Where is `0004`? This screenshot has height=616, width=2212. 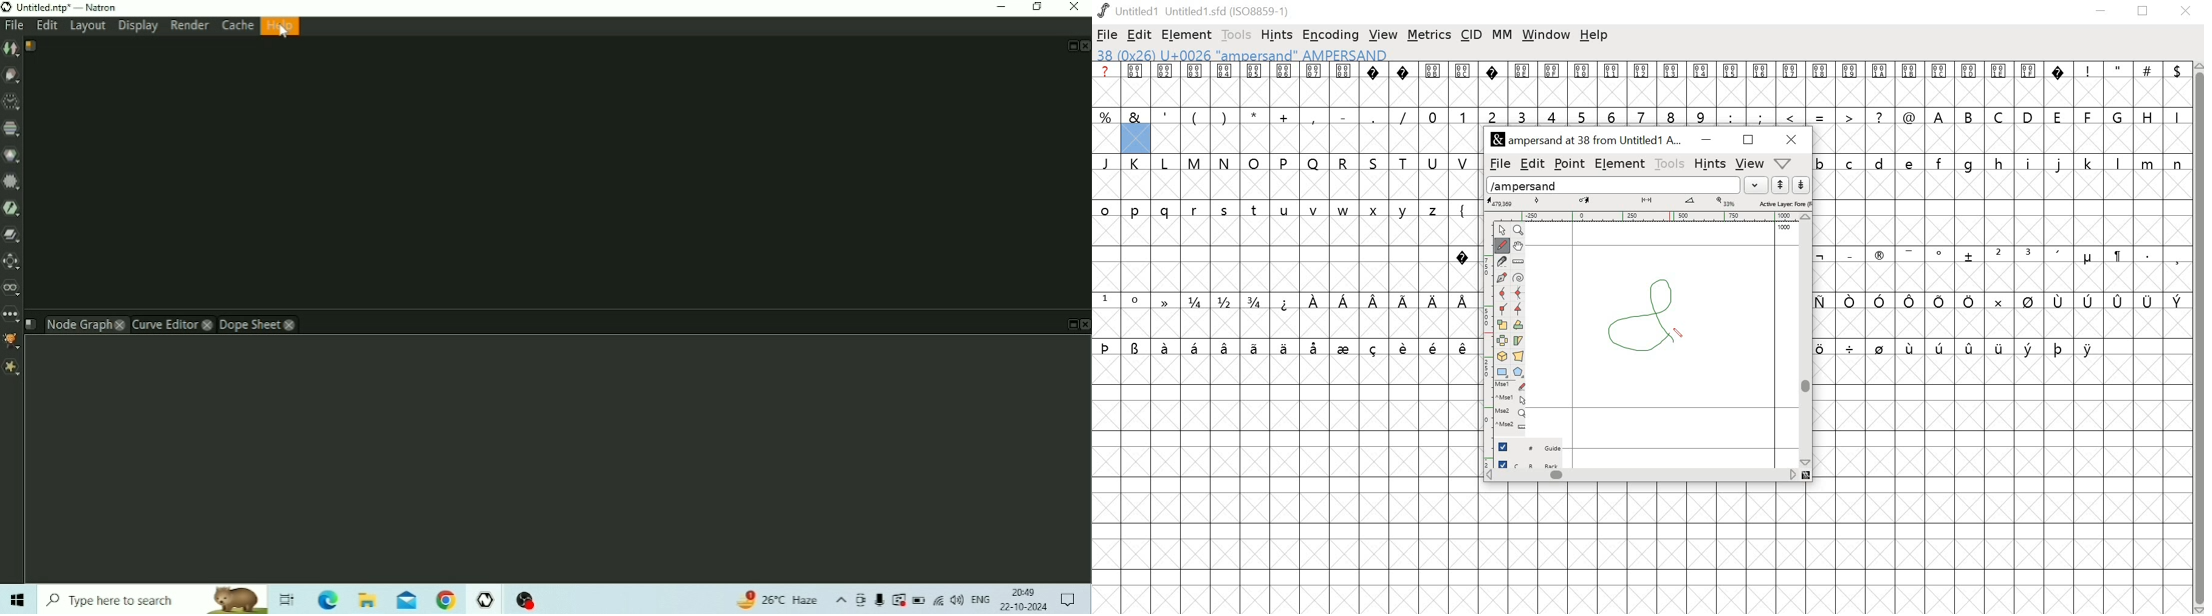 0004 is located at coordinates (1225, 85).